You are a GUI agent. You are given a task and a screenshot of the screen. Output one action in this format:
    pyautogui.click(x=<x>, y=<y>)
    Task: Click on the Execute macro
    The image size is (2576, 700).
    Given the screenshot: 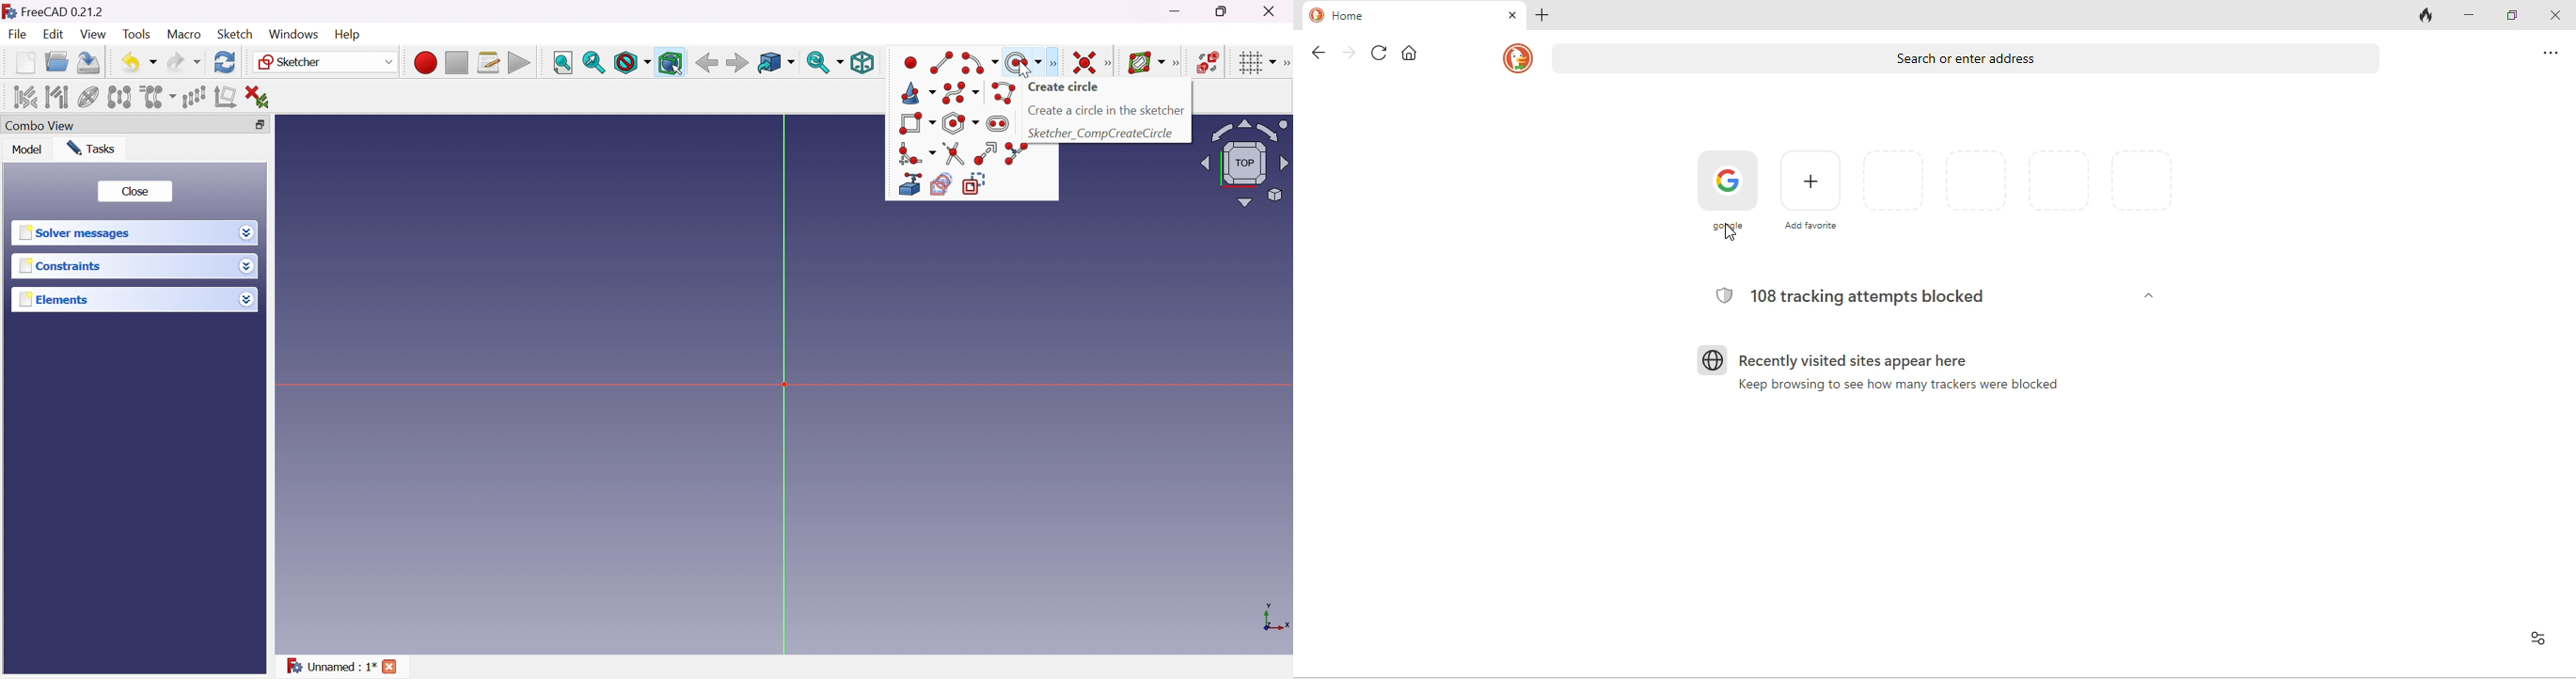 What is the action you would take?
    pyautogui.click(x=520, y=63)
    